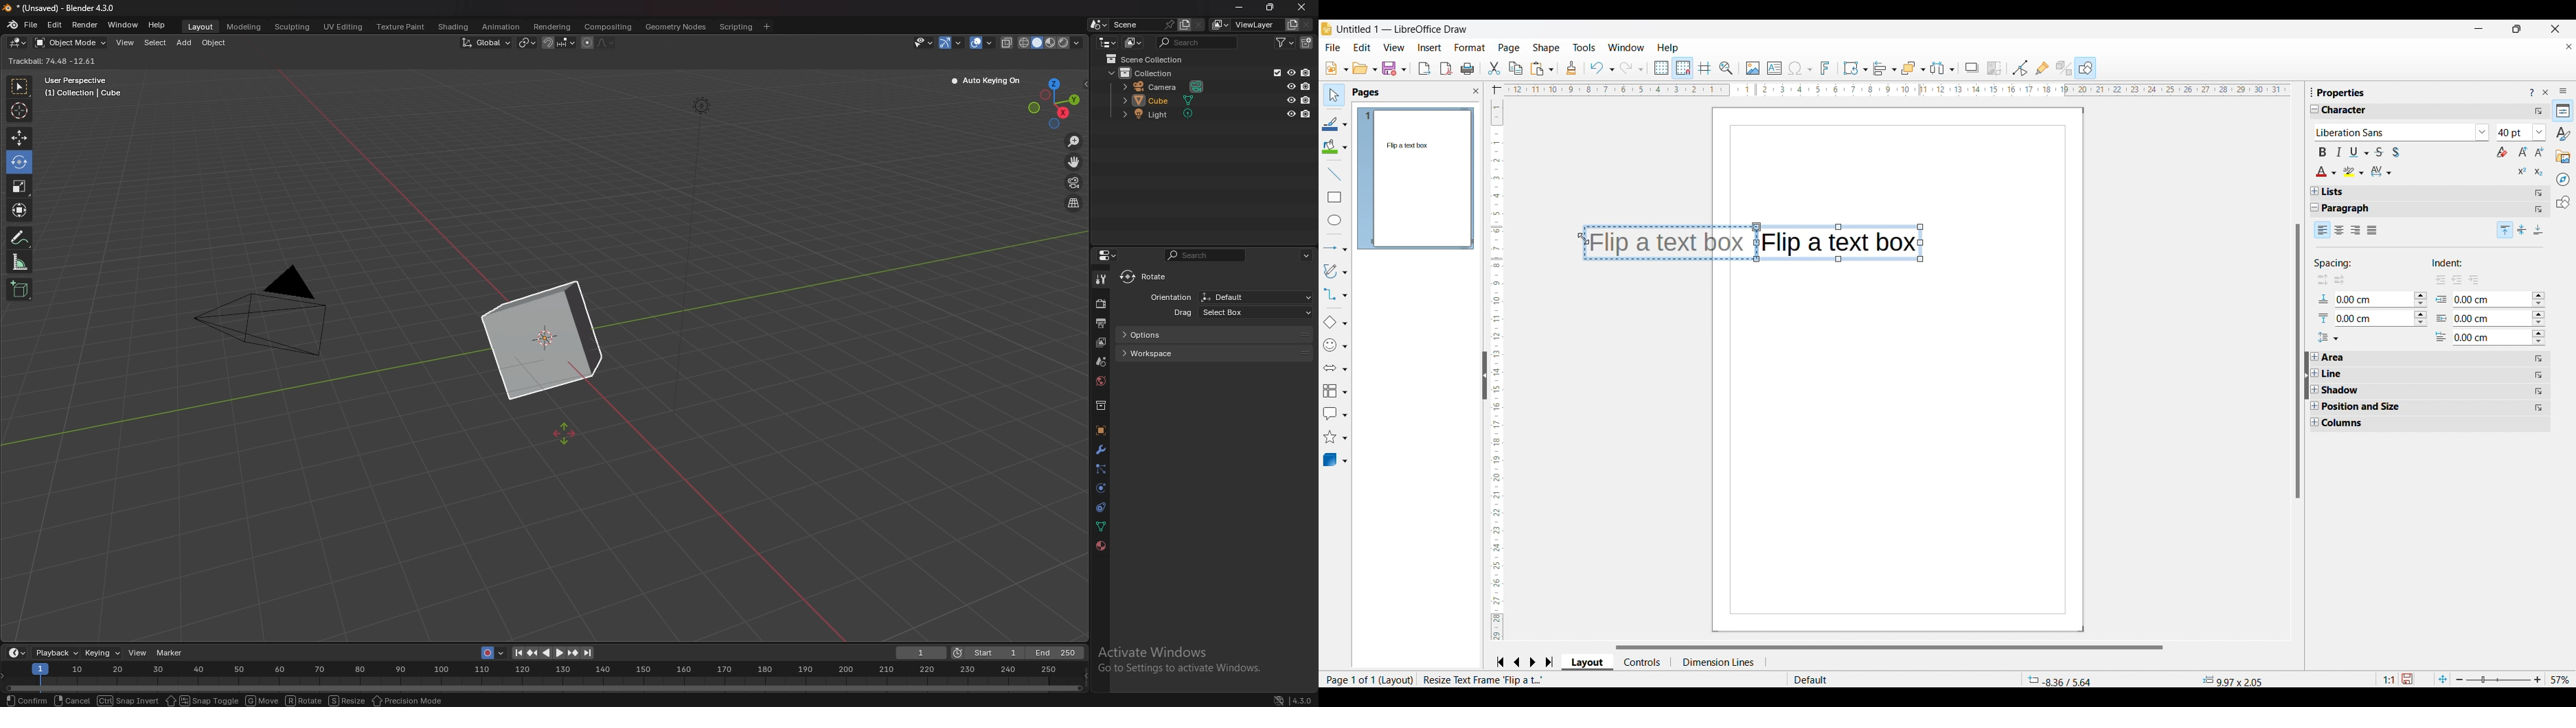 This screenshot has height=728, width=2576. Describe the element at coordinates (1671, 242) in the screenshot. I see `Flip a text box` at that location.